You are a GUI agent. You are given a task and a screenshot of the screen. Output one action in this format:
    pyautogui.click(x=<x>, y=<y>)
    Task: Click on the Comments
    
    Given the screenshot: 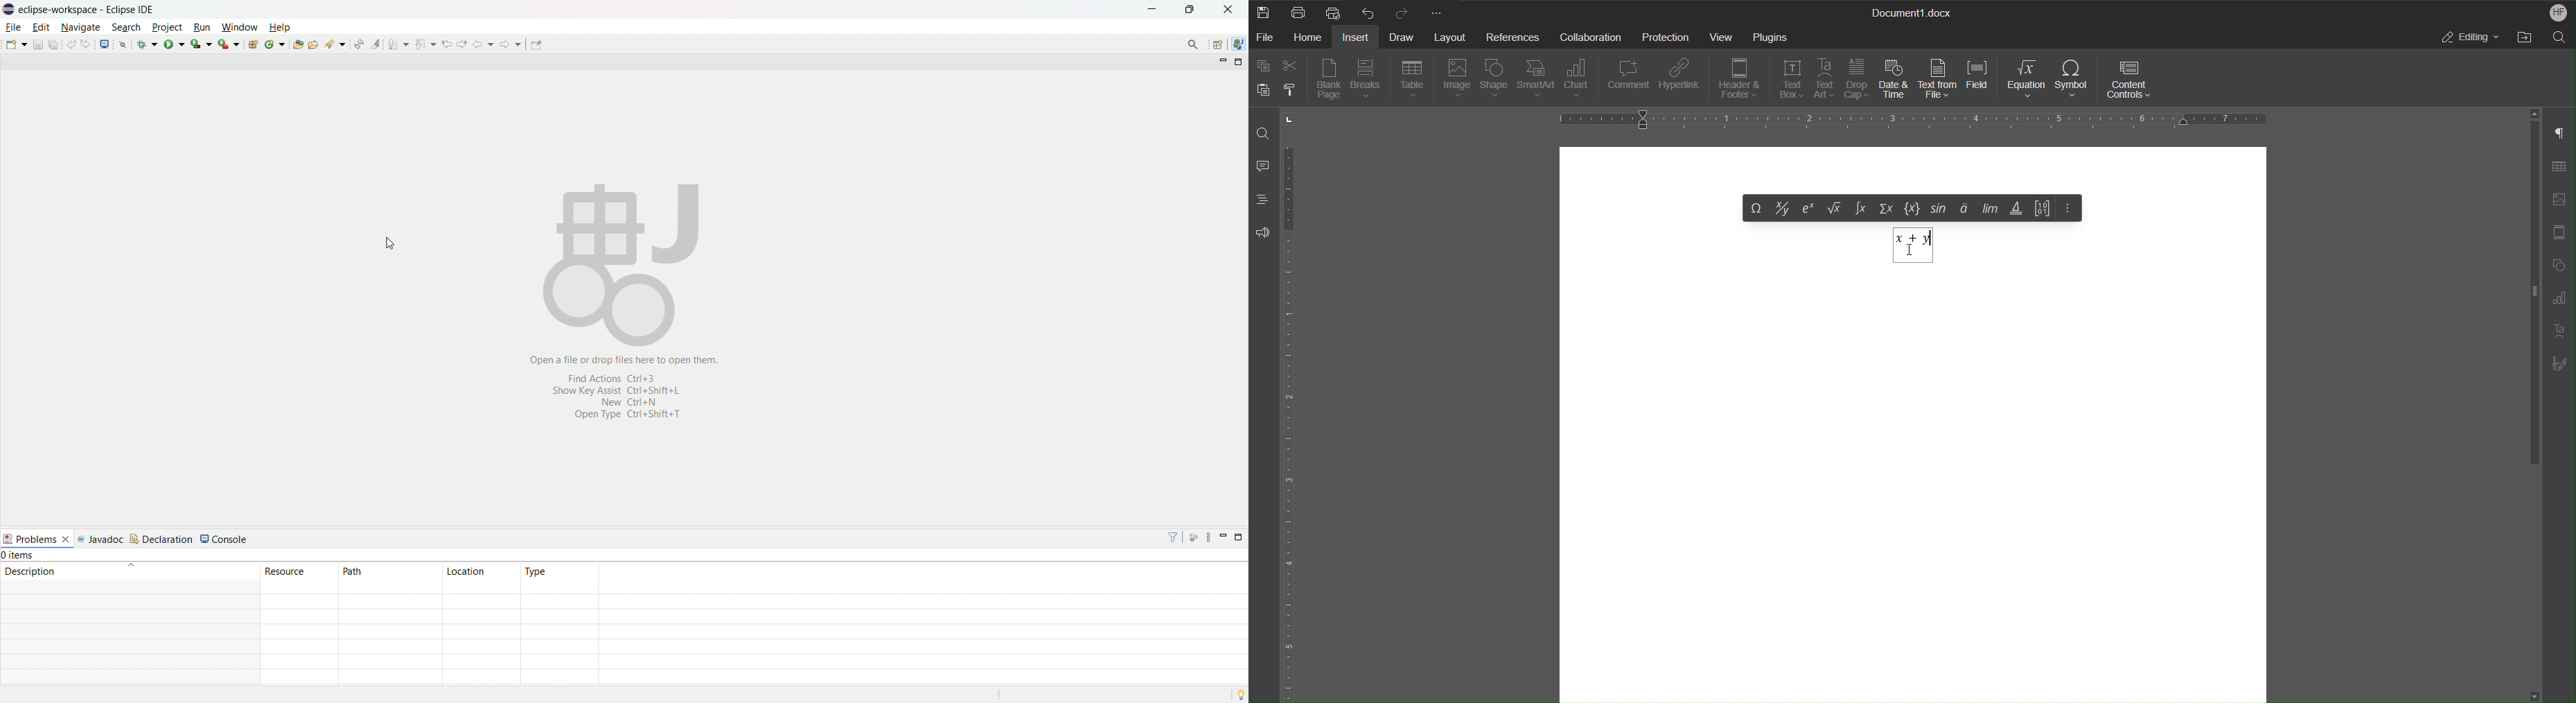 What is the action you would take?
    pyautogui.click(x=1261, y=171)
    